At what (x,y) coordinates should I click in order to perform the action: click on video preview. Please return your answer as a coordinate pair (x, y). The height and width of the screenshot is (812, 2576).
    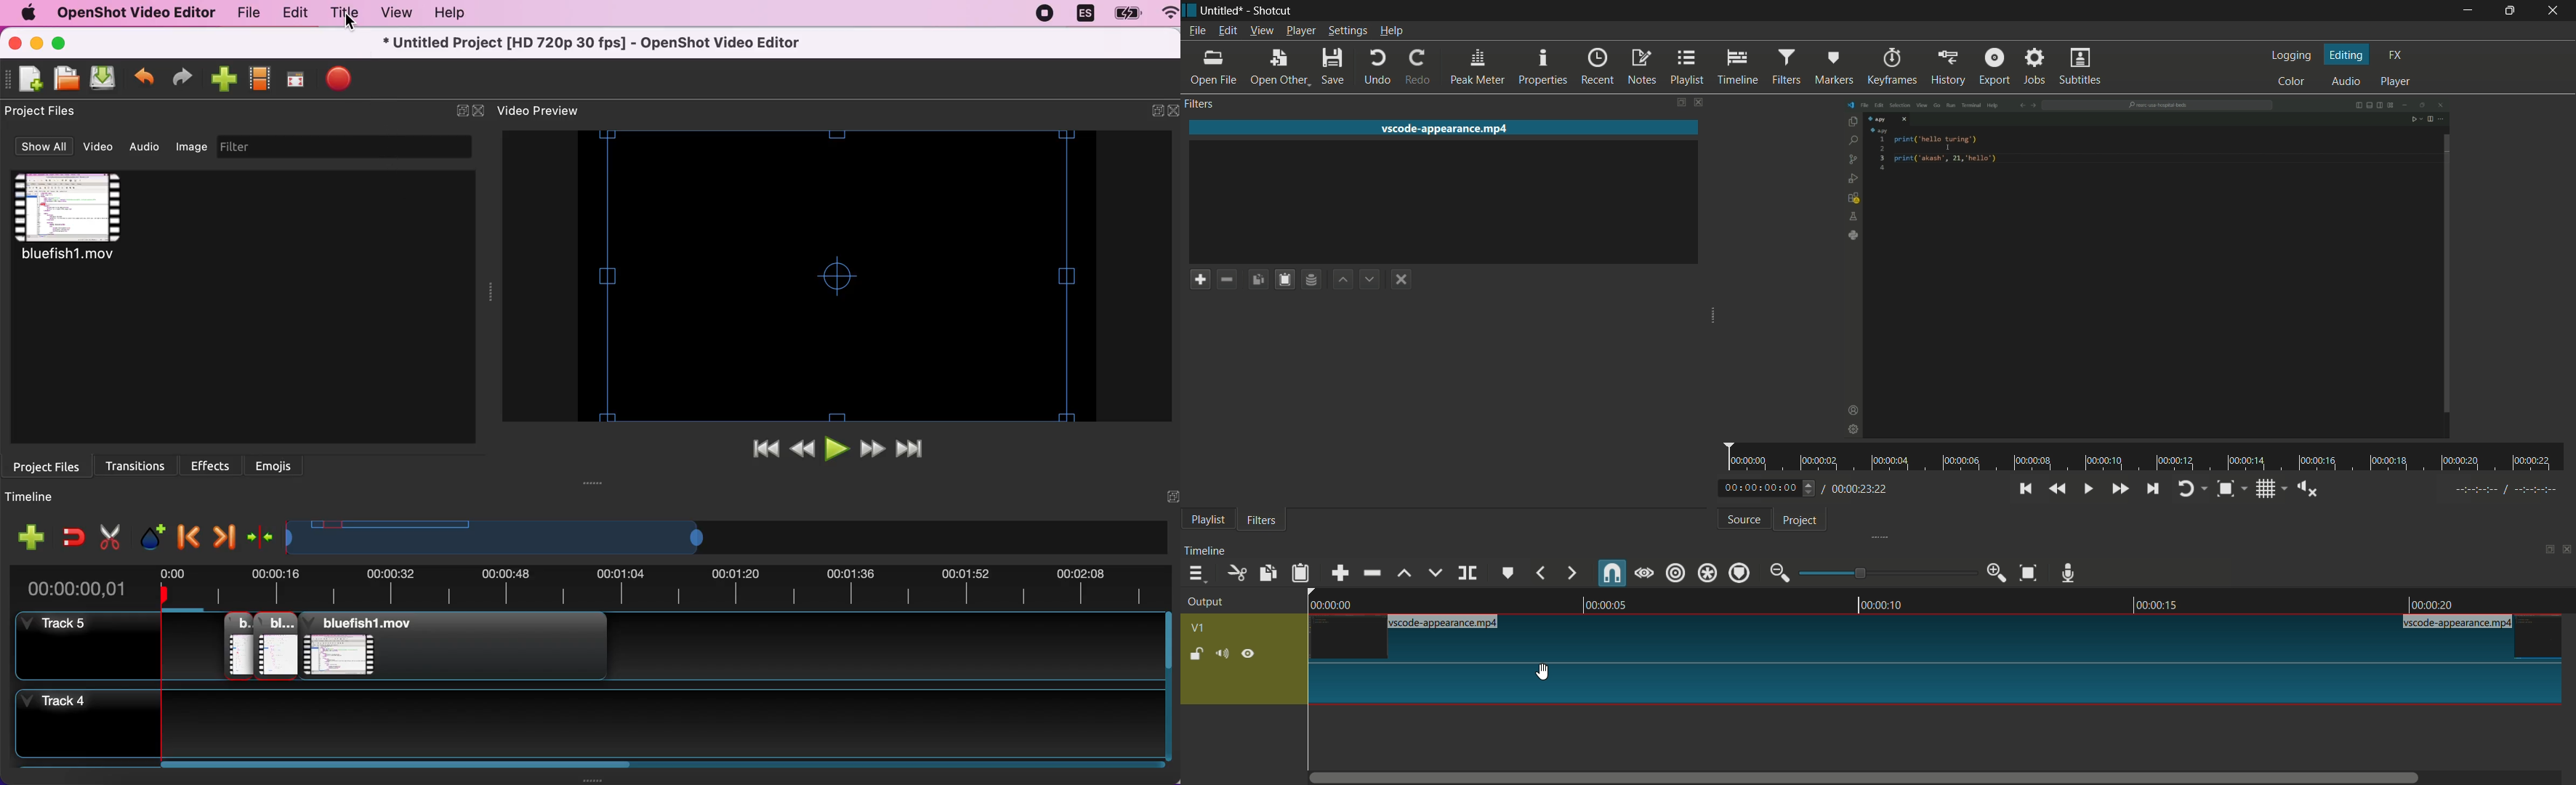
    Looking at the image, I should click on (550, 112).